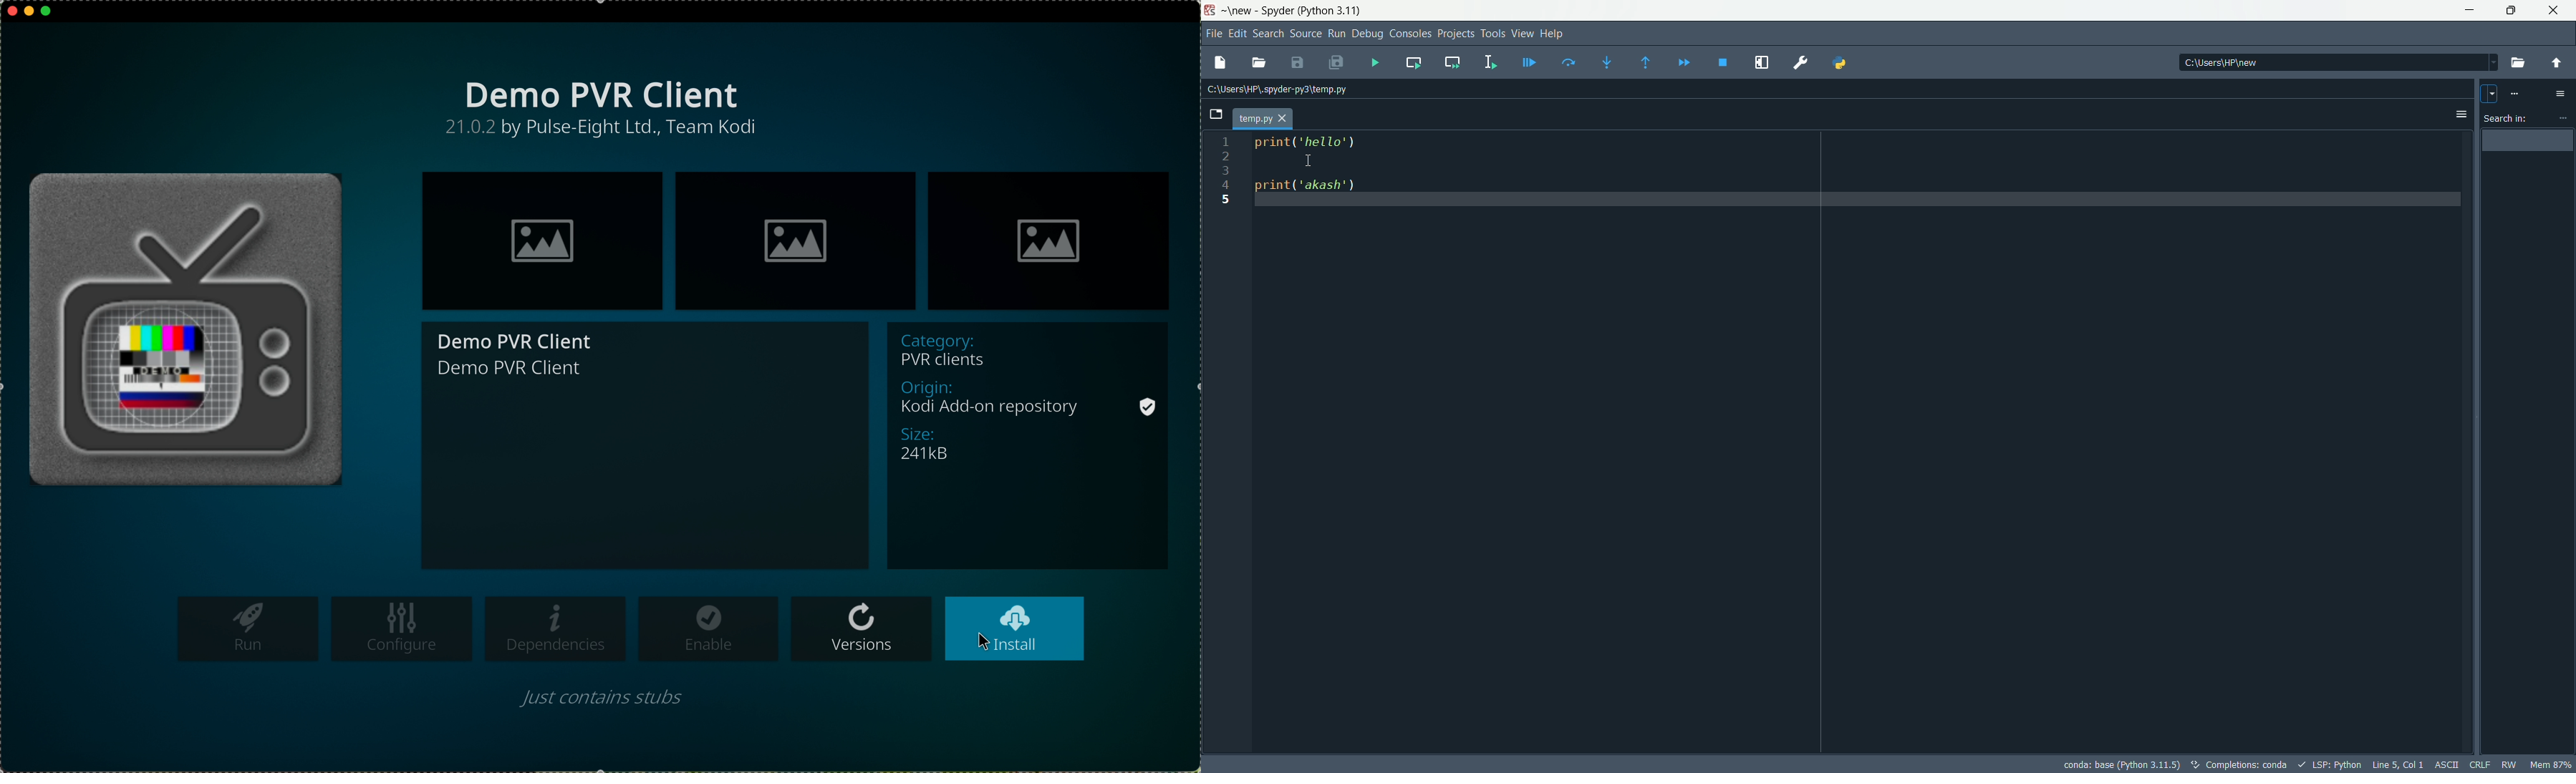  What do you see at coordinates (2119, 764) in the screenshot?
I see `interpreter` at bounding box center [2119, 764].